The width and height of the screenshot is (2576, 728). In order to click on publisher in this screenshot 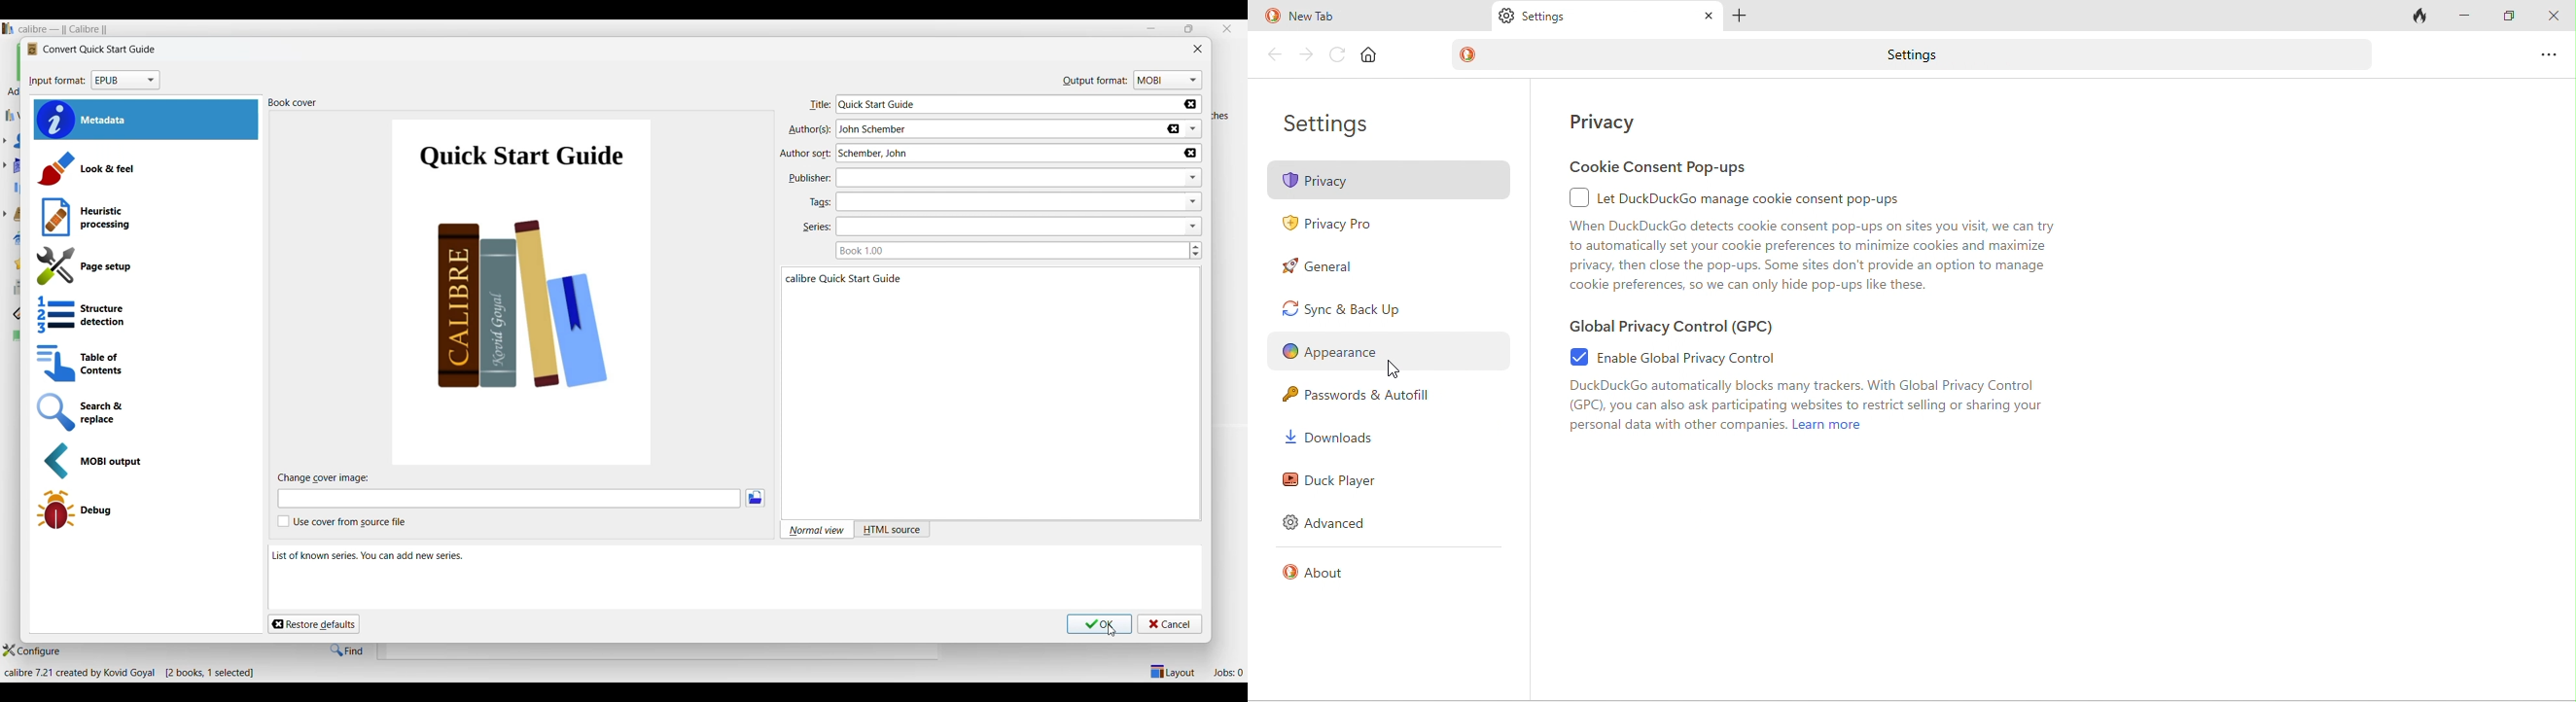, I will do `click(809, 179)`.